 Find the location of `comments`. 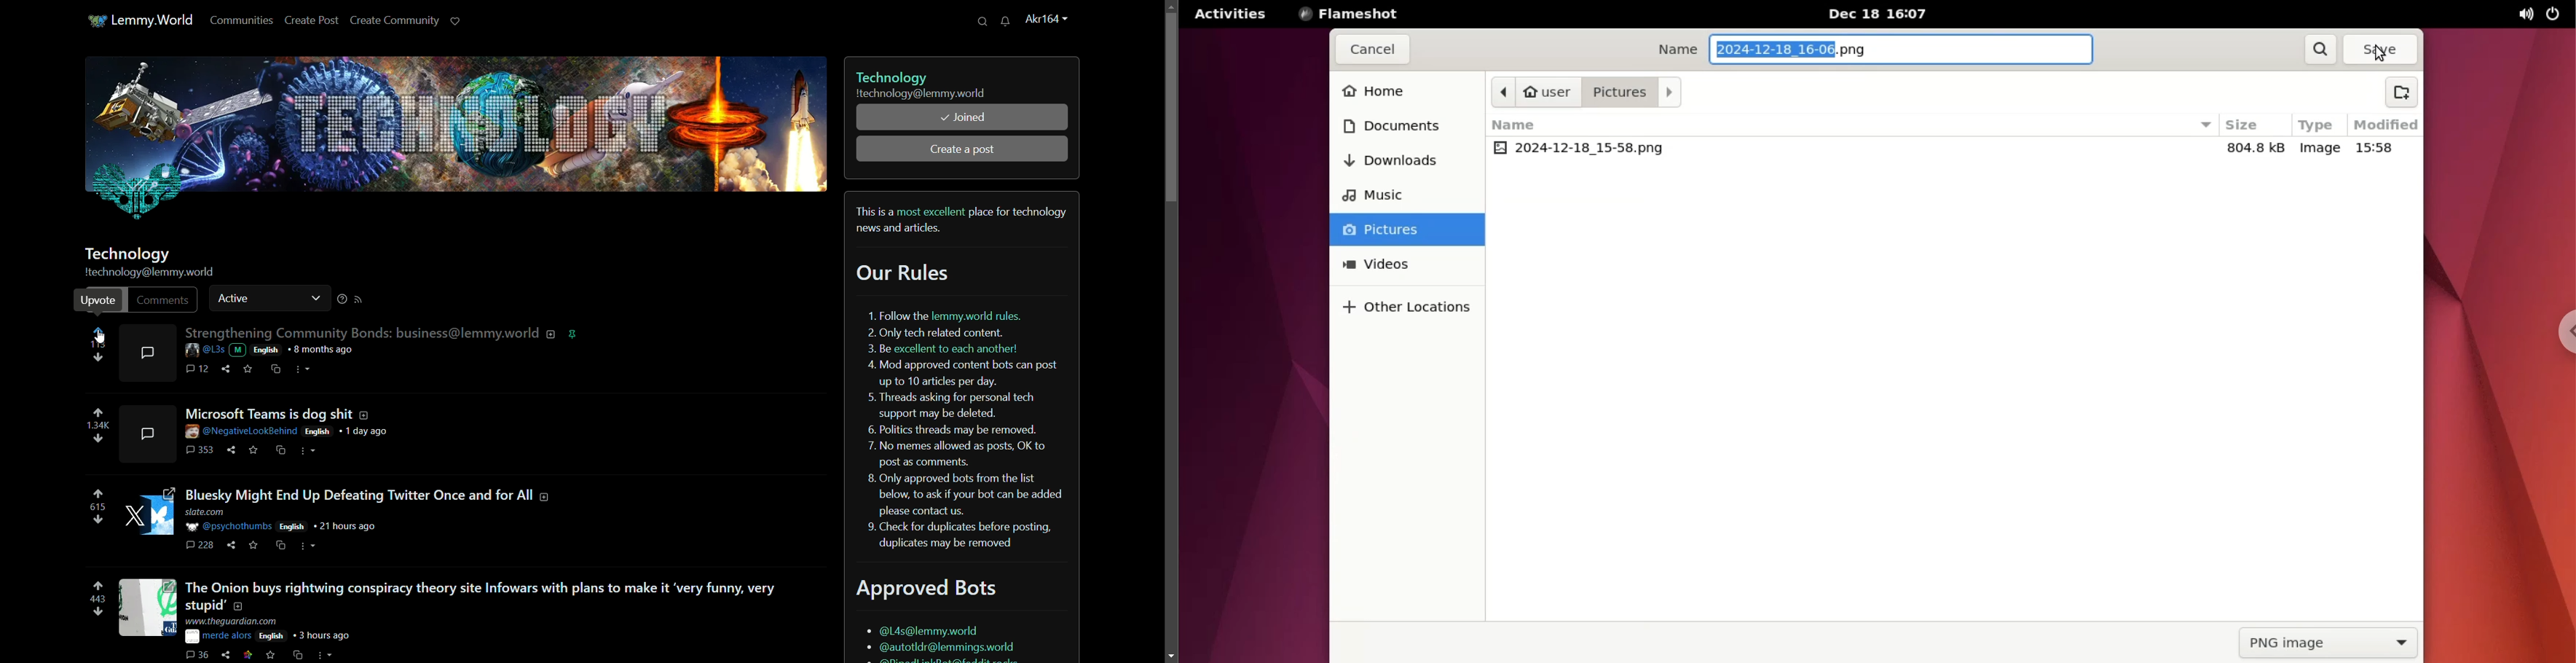

comments is located at coordinates (163, 300).